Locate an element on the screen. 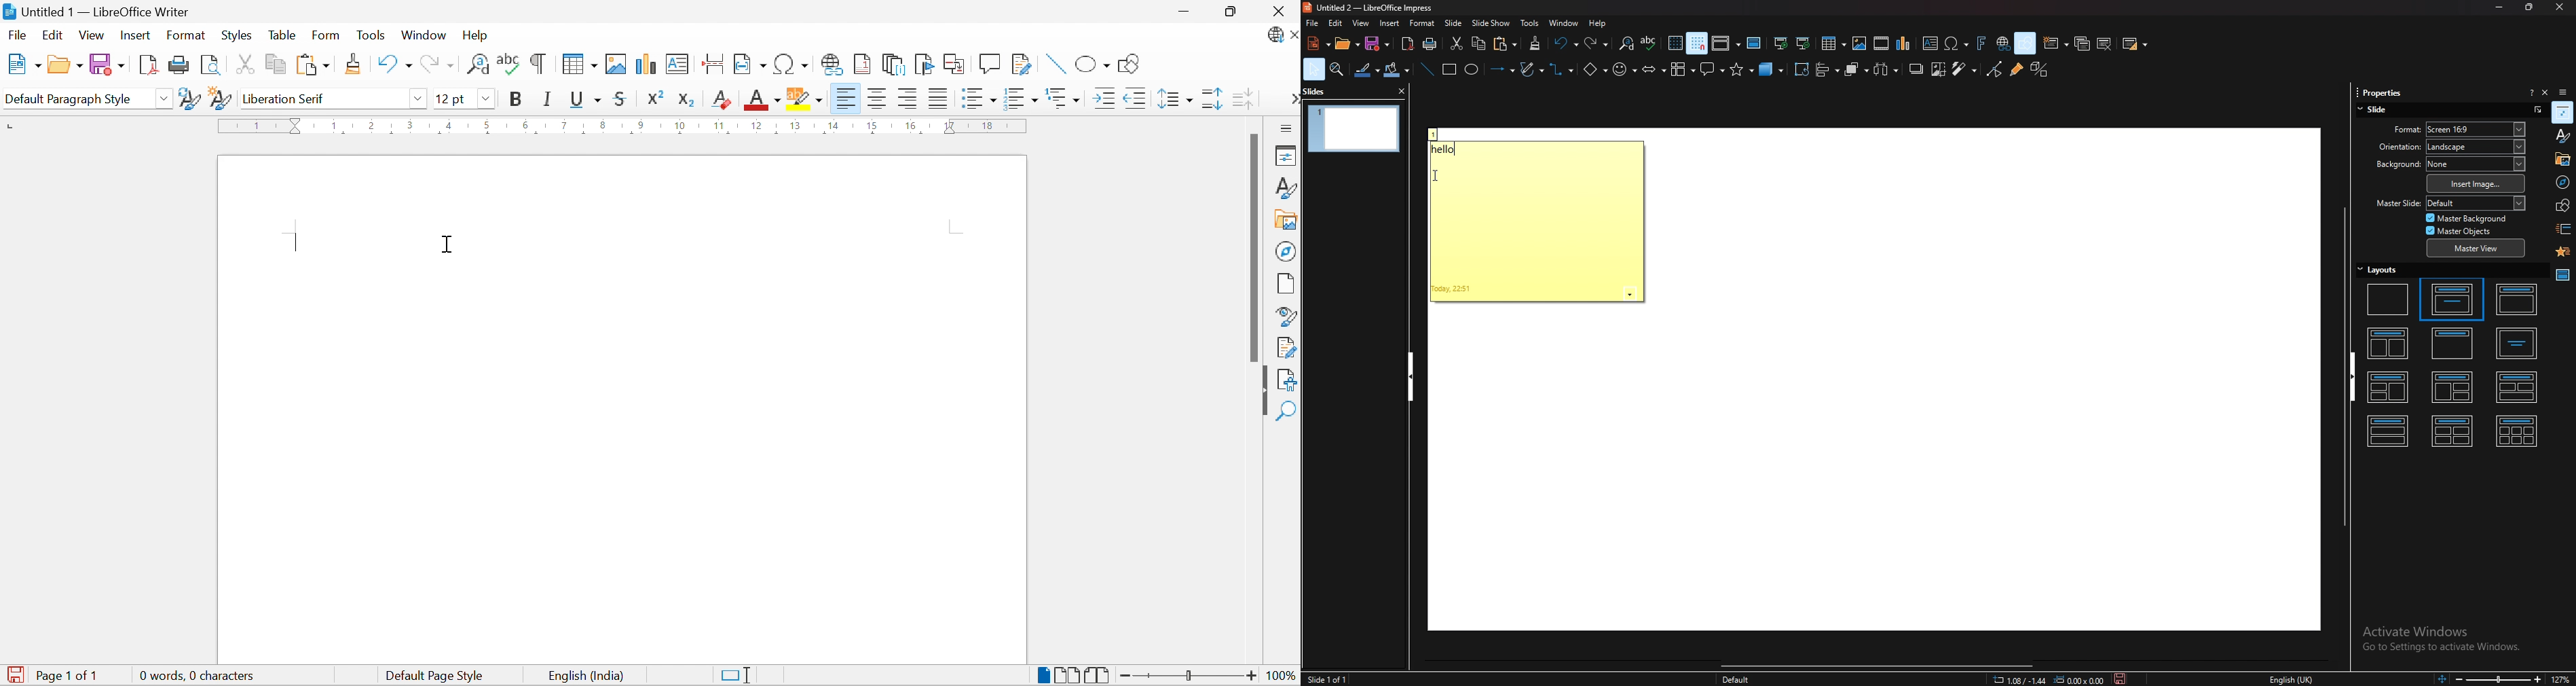 The width and height of the screenshot is (2576, 700). select is located at coordinates (1314, 68).